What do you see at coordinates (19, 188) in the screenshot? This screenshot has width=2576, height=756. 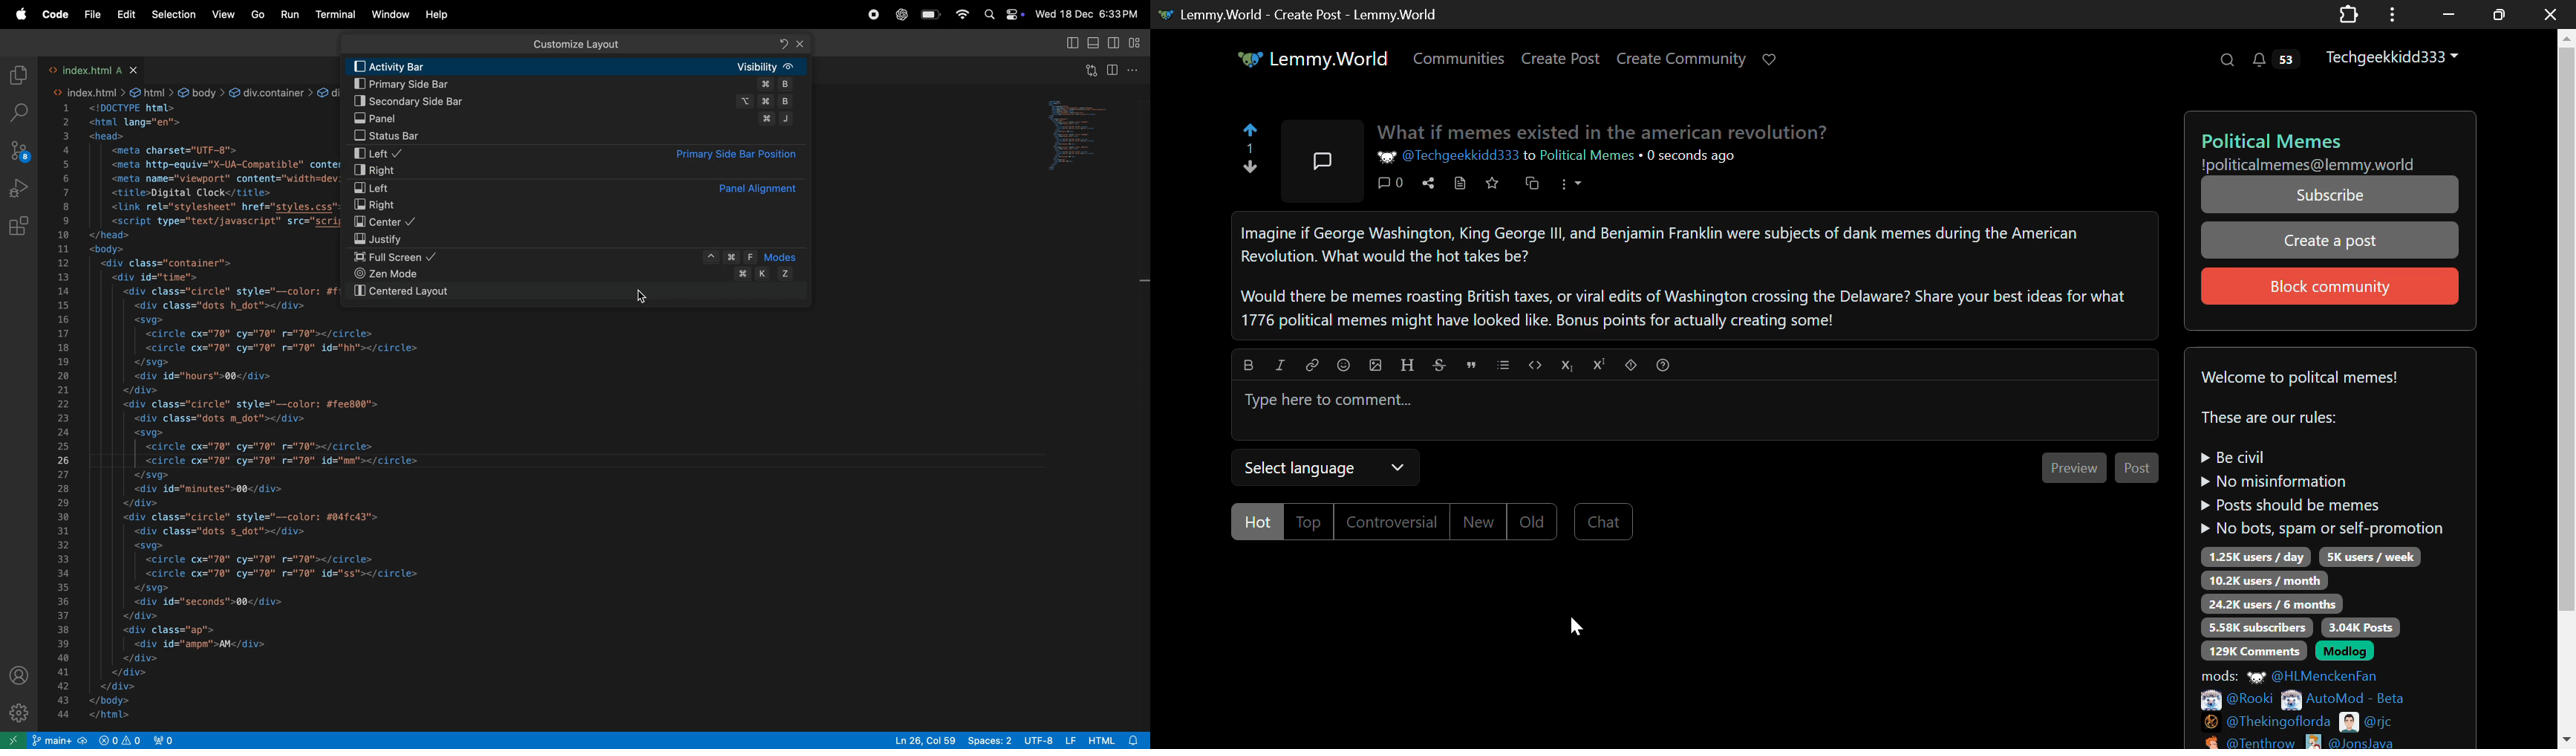 I see `run and debug` at bounding box center [19, 188].